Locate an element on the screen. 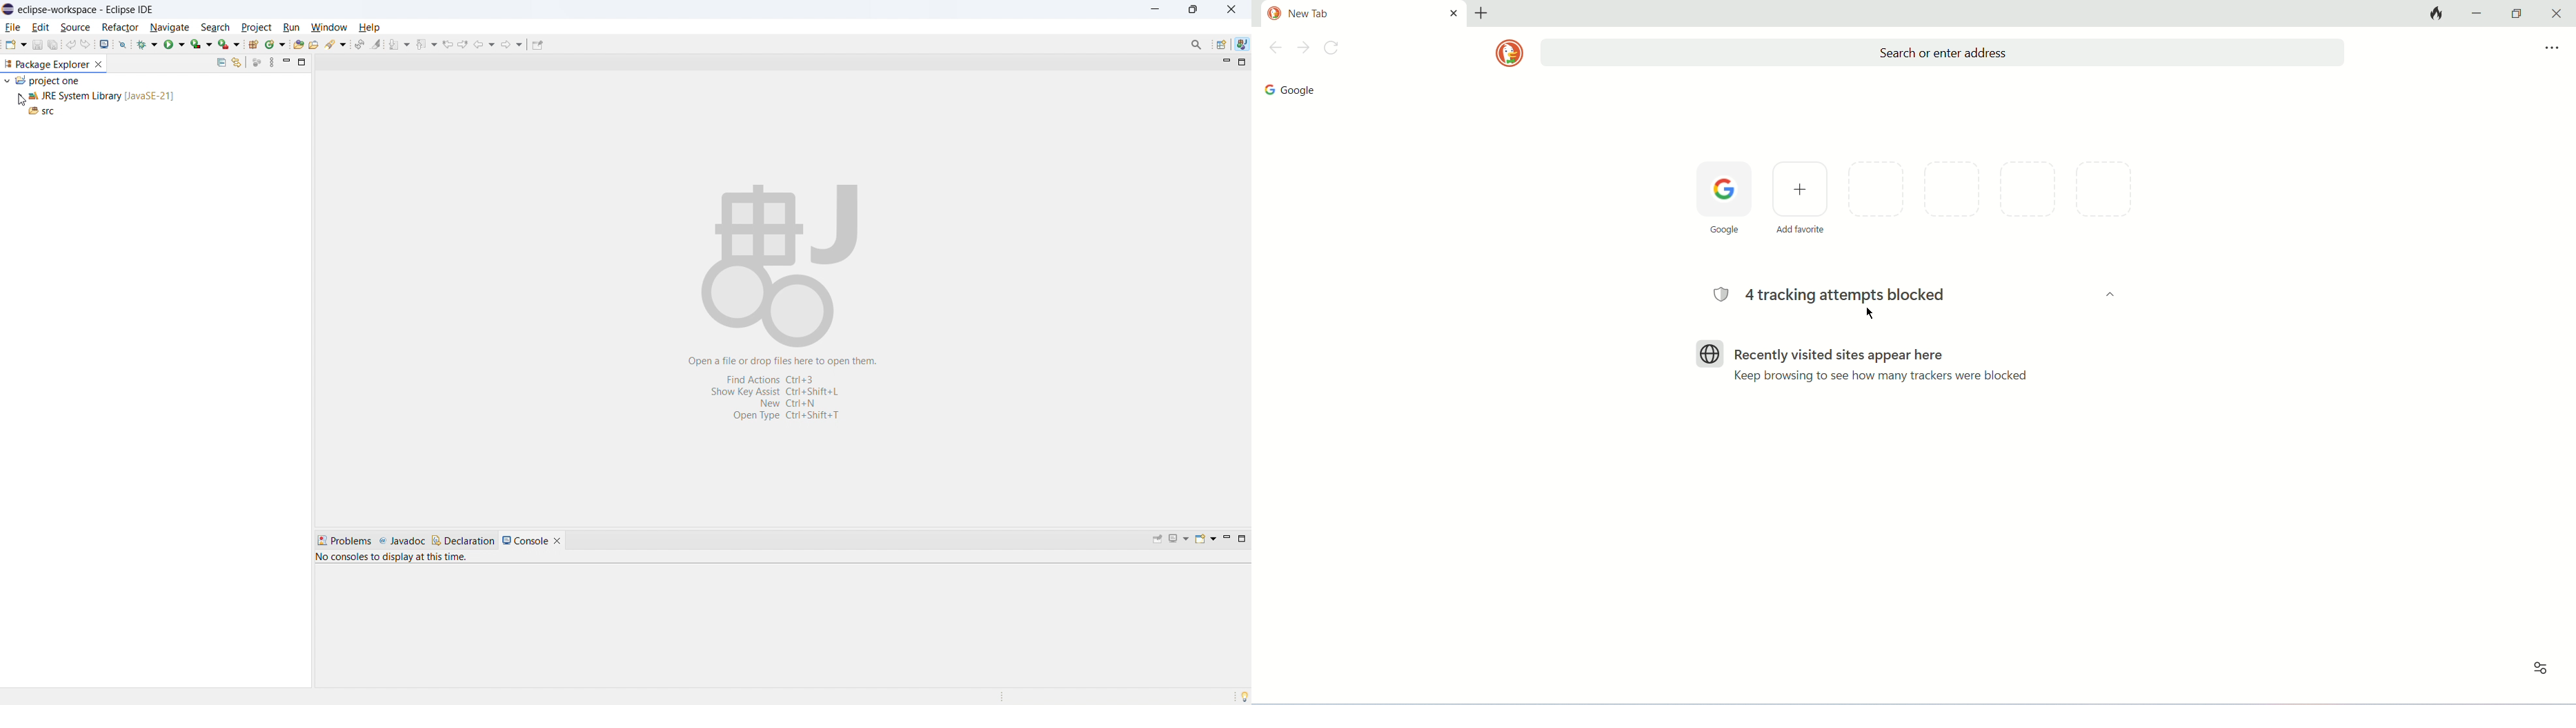 This screenshot has height=728, width=2576. view option is located at coordinates (2542, 669).